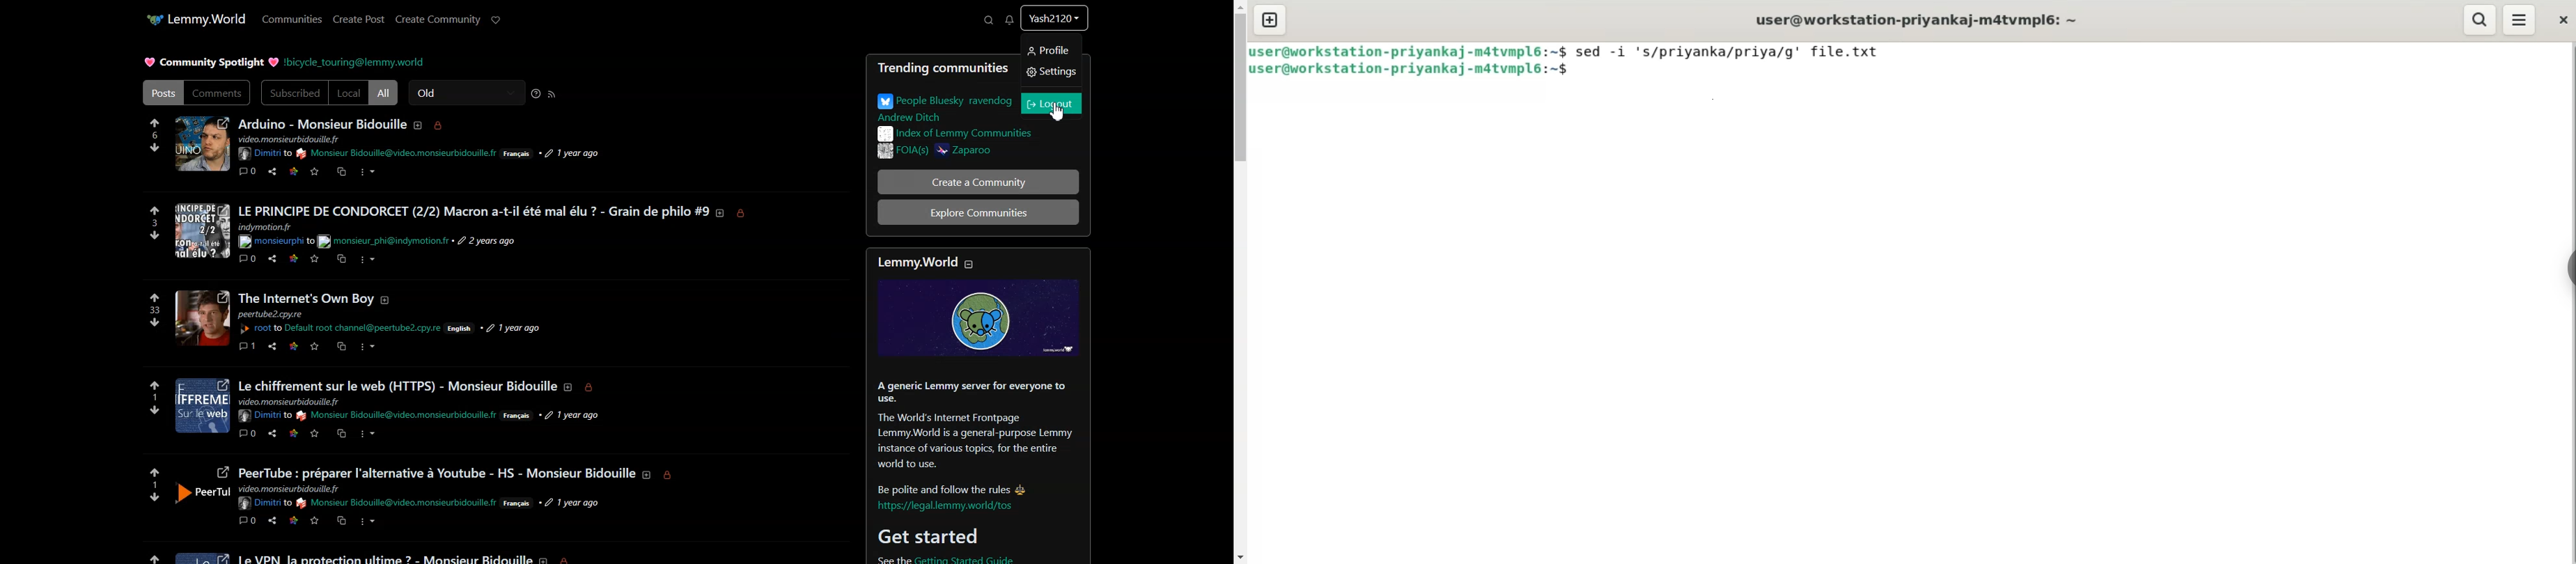  Describe the element at coordinates (271, 520) in the screenshot. I see `share` at that location.